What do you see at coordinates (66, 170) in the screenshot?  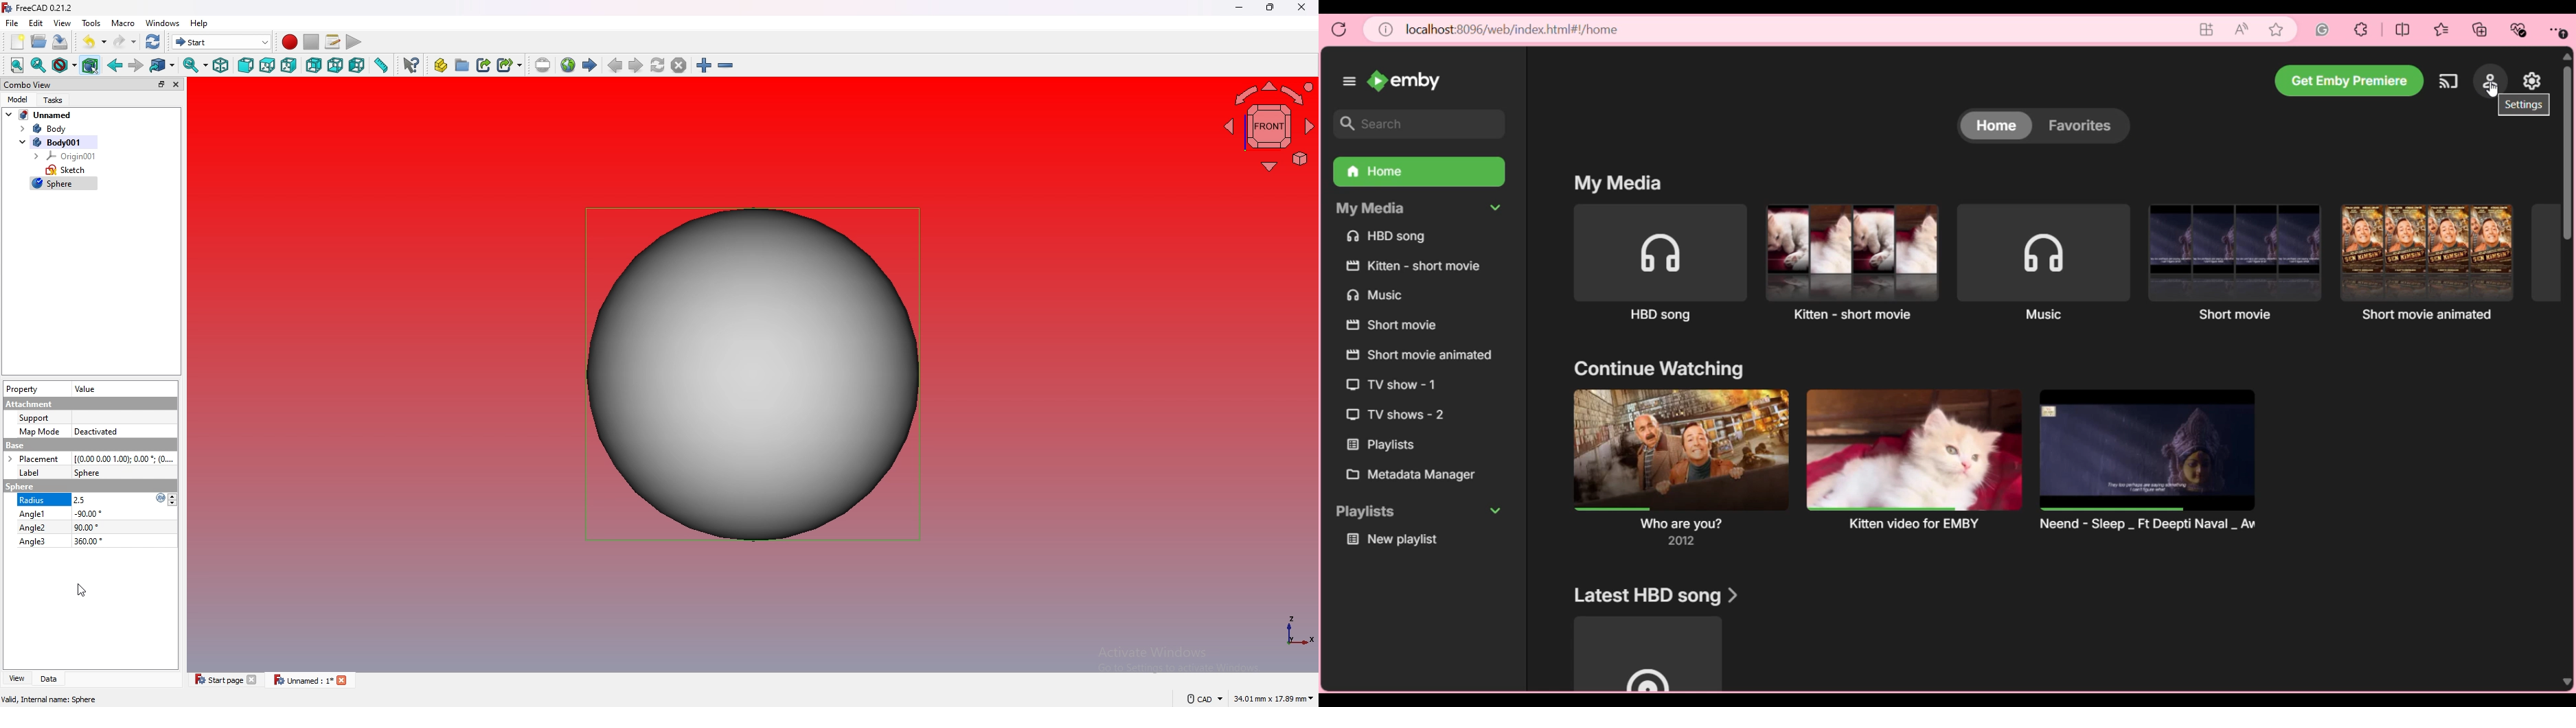 I see `sketch` at bounding box center [66, 170].